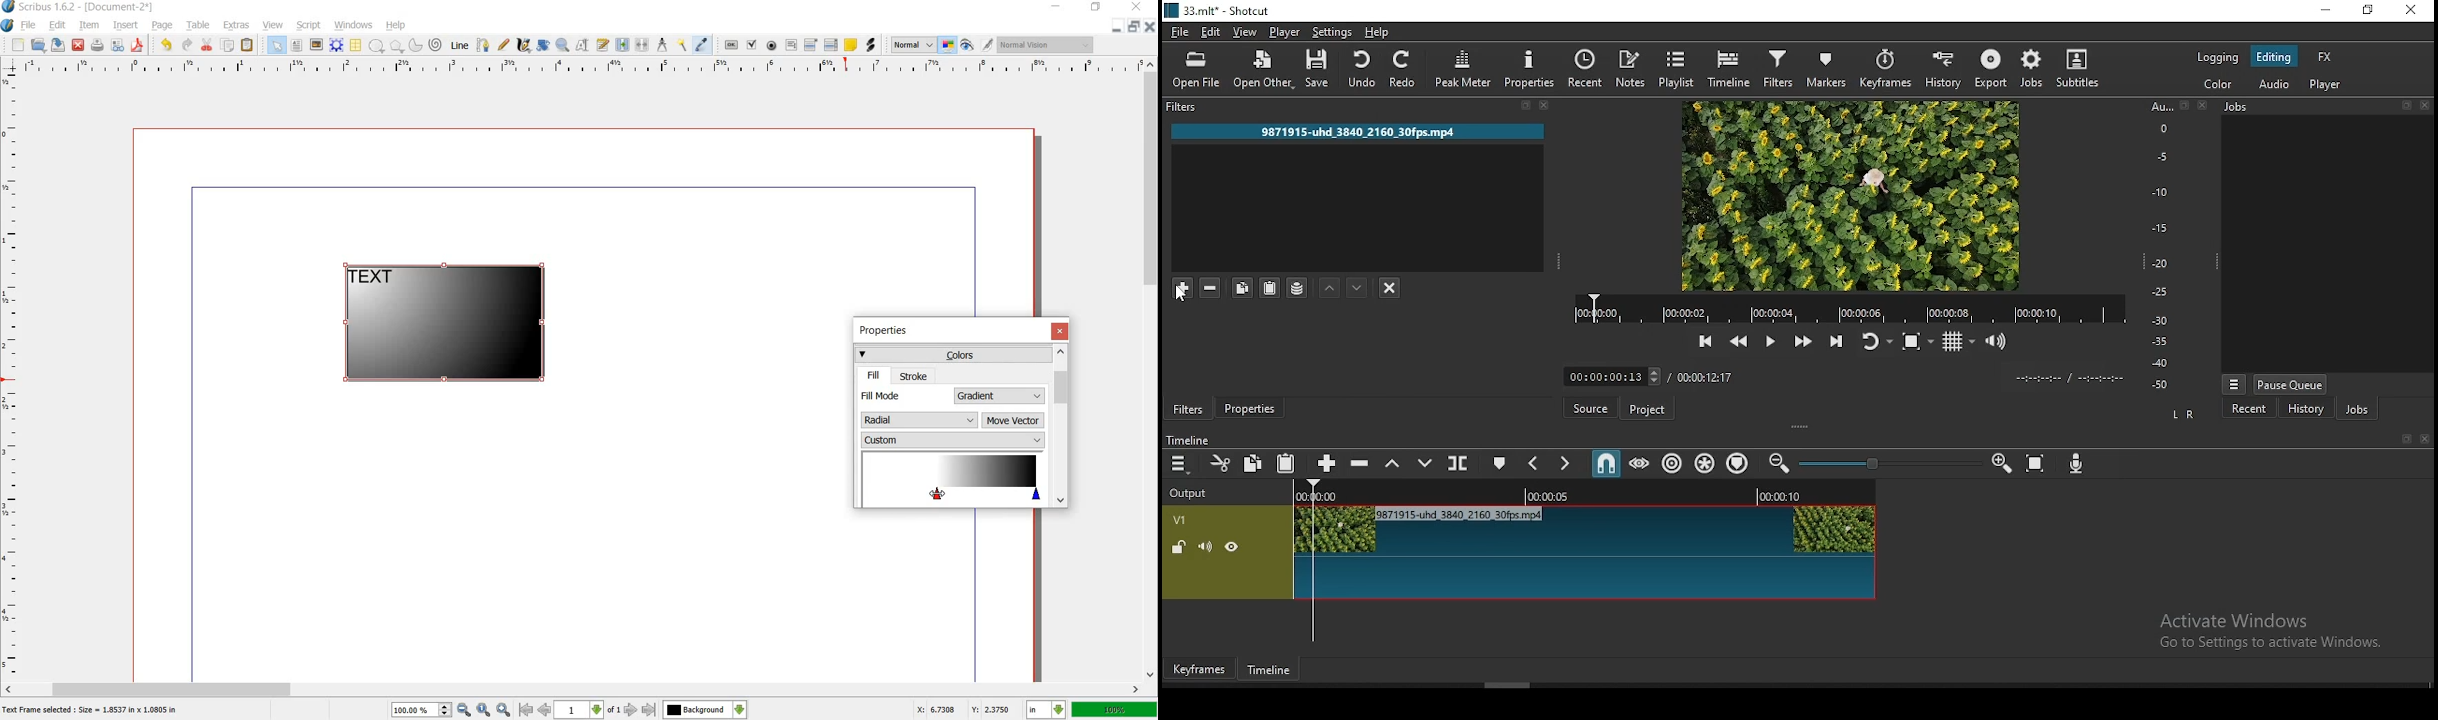 Image resolution: width=2464 pixels, height=728 pixels. What do you see at coordinates (2329, 11) in the screenshot?
I see `minimize` at bounding box center [2329, 11].